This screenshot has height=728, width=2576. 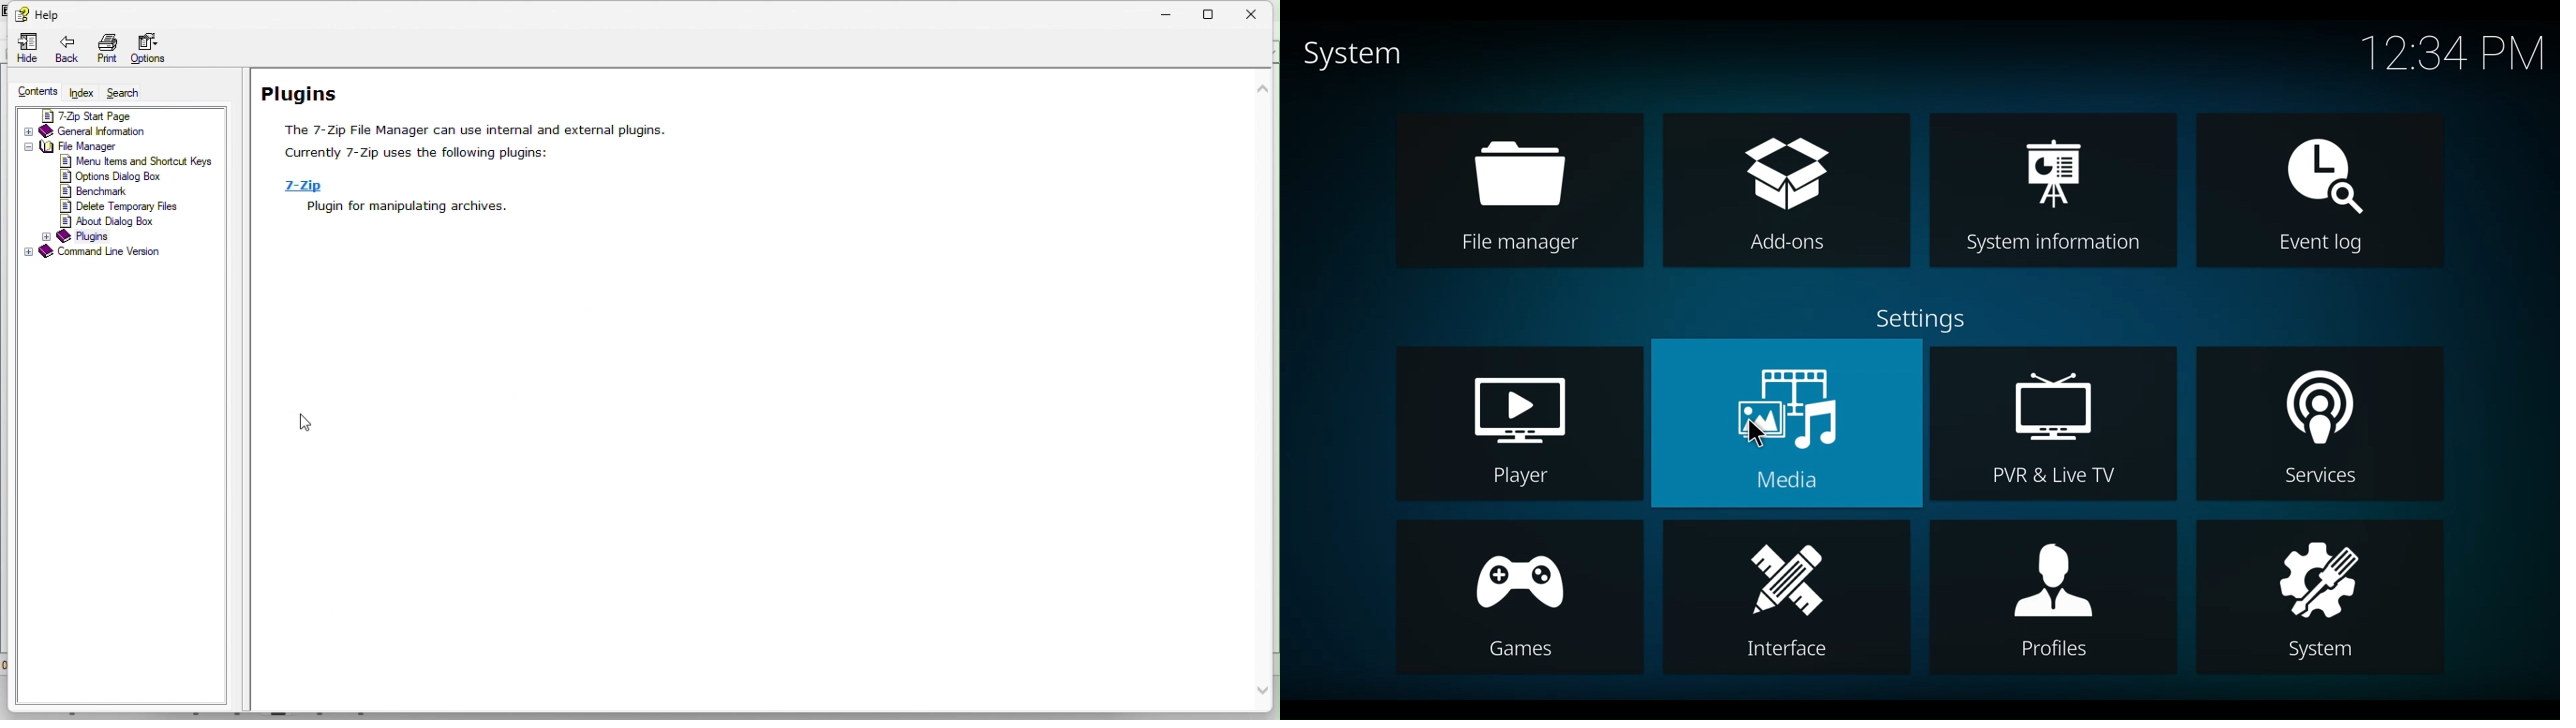 I want to click on File manager, so click(x=1518, y=189).